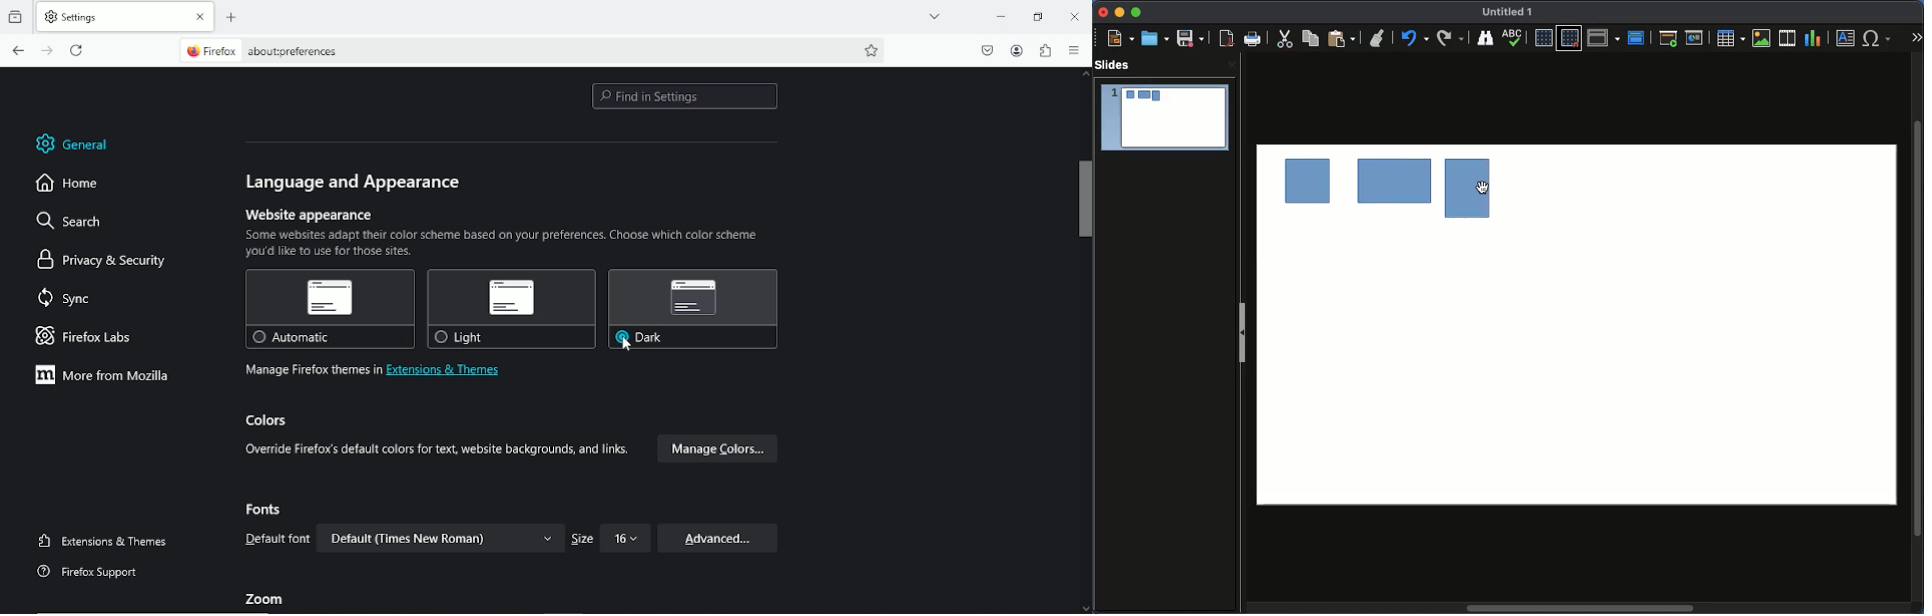 Image resolution: width=1932 pixels, height=616 pixels. What do you see at coordinates (999, 16) in the screenshot?
I see `minimize` at bounding box center [999, 16].